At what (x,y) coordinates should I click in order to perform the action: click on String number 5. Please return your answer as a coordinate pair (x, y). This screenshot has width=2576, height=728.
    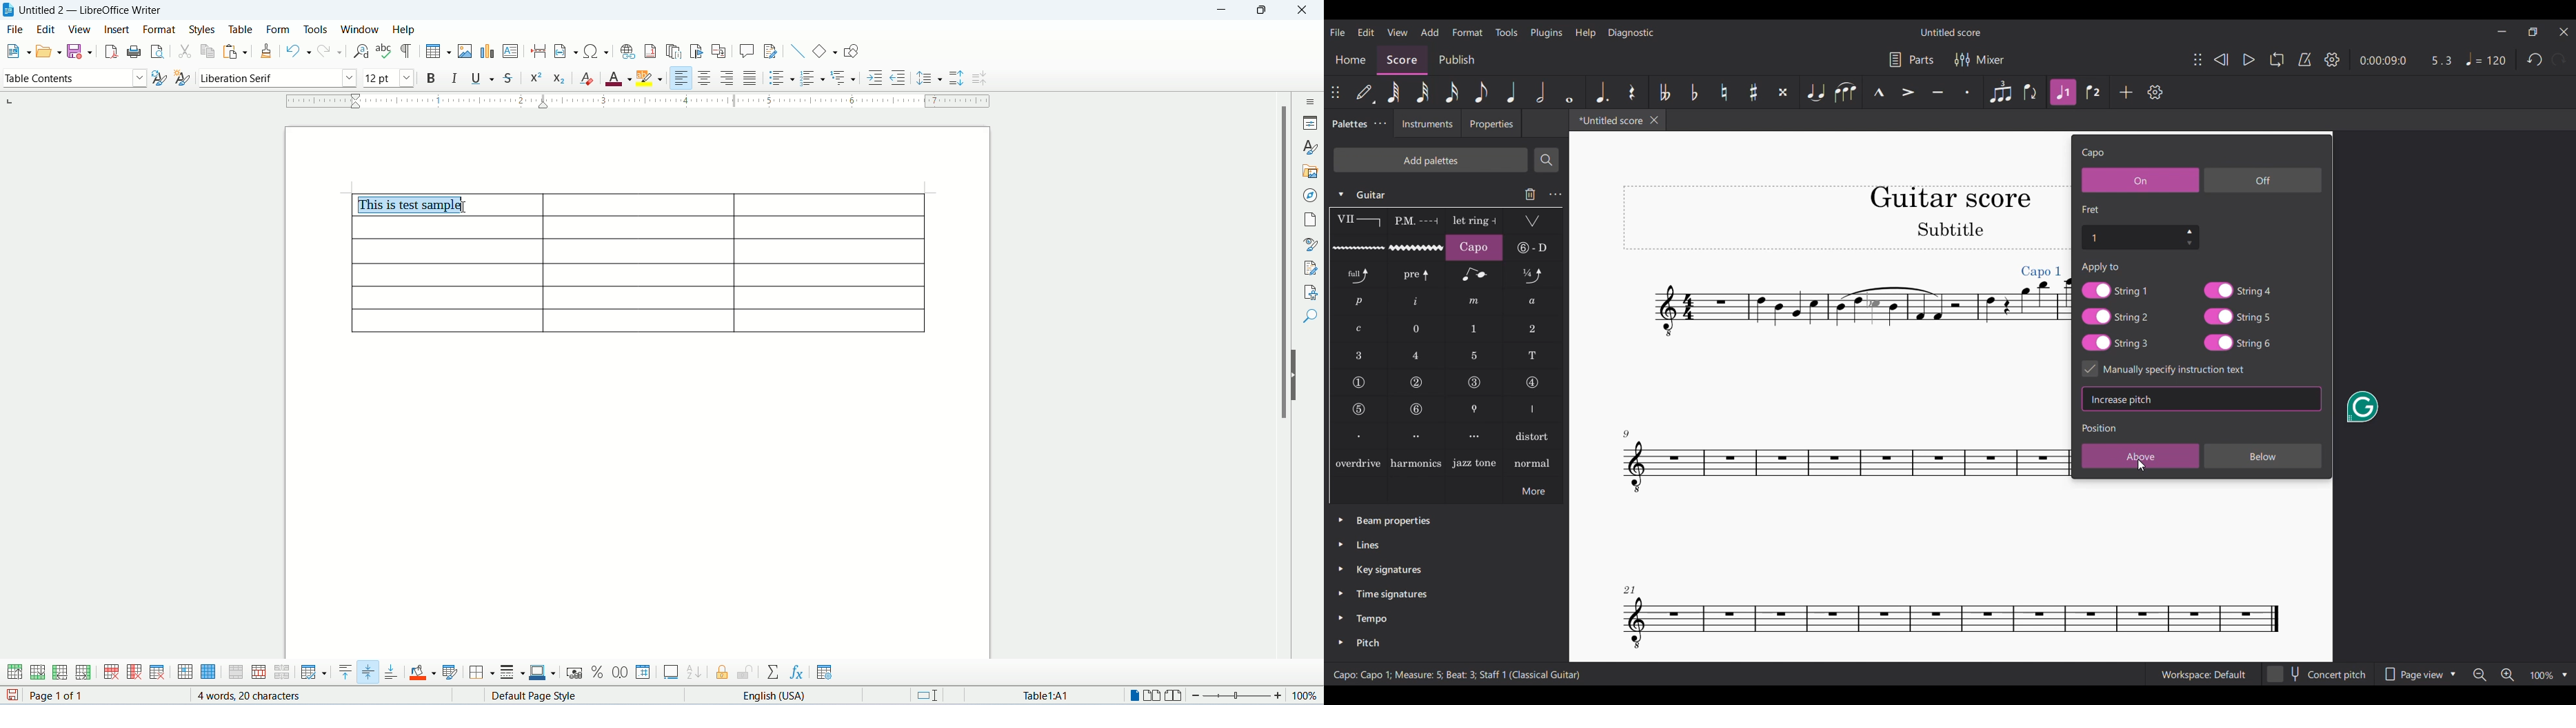
    Looking at the image, I should click on (1359, 409).